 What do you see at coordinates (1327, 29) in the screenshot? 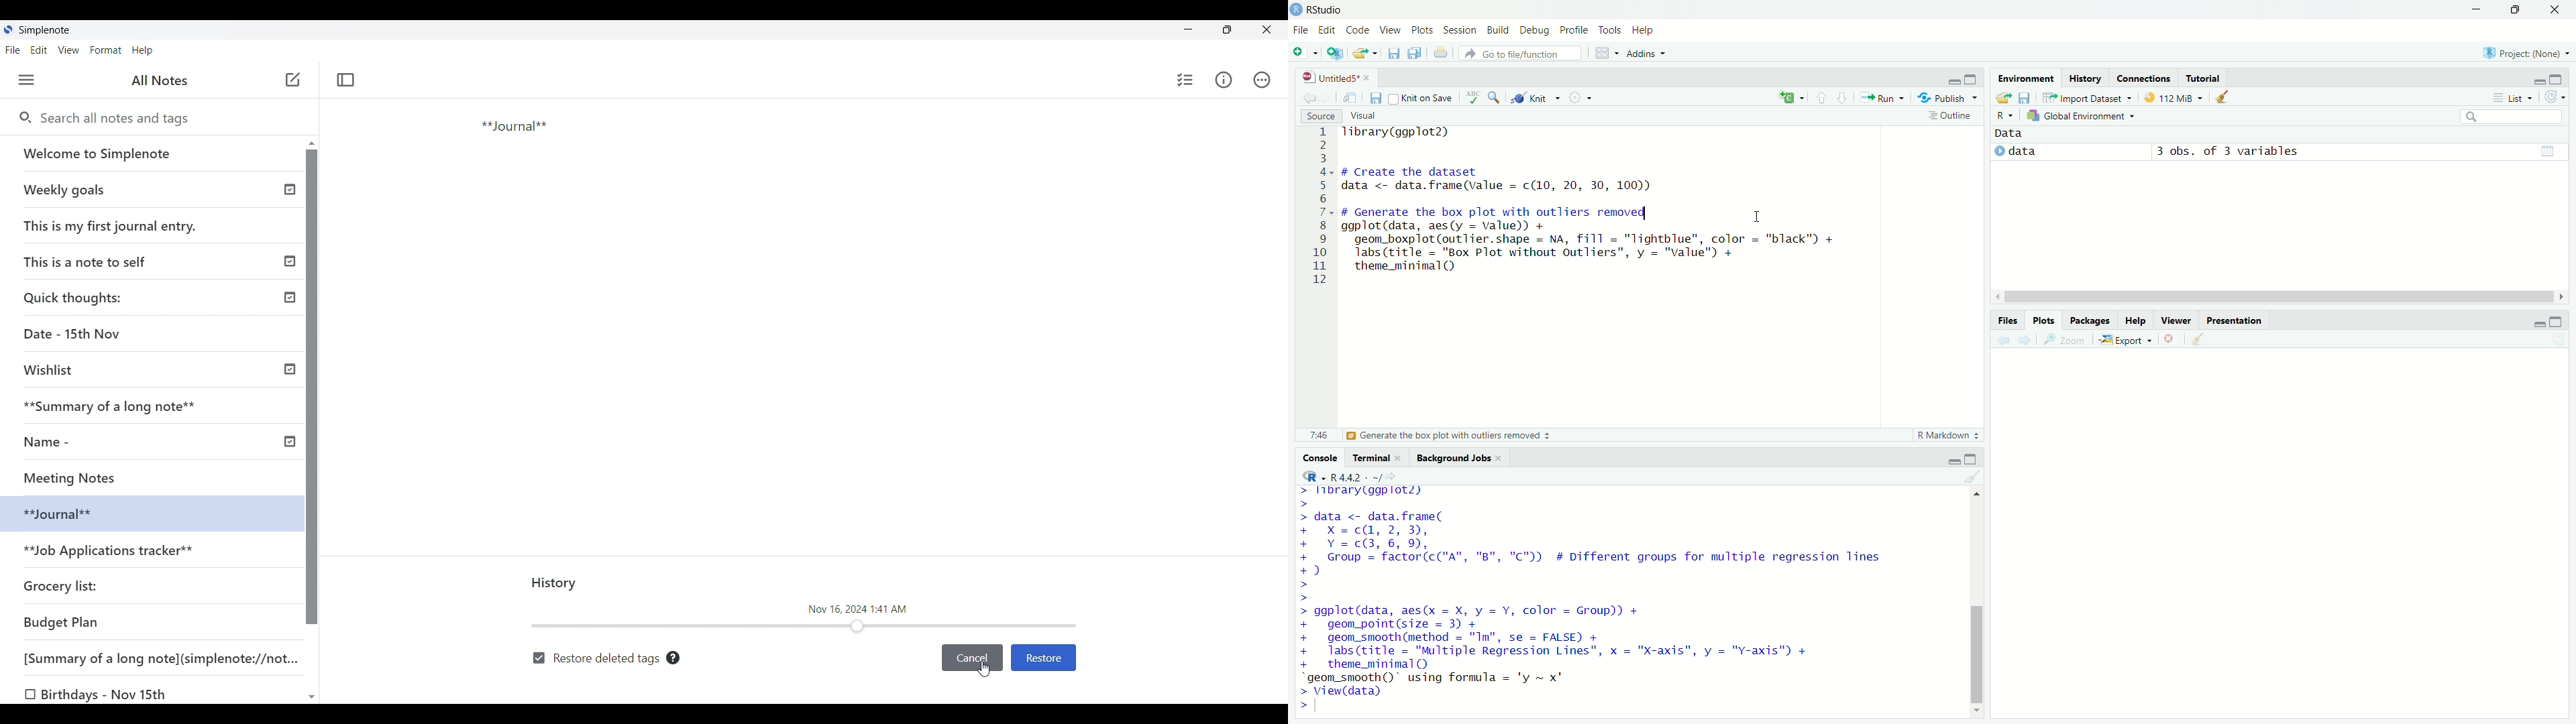
I see `Edit` at bounding box center [1327, 29].